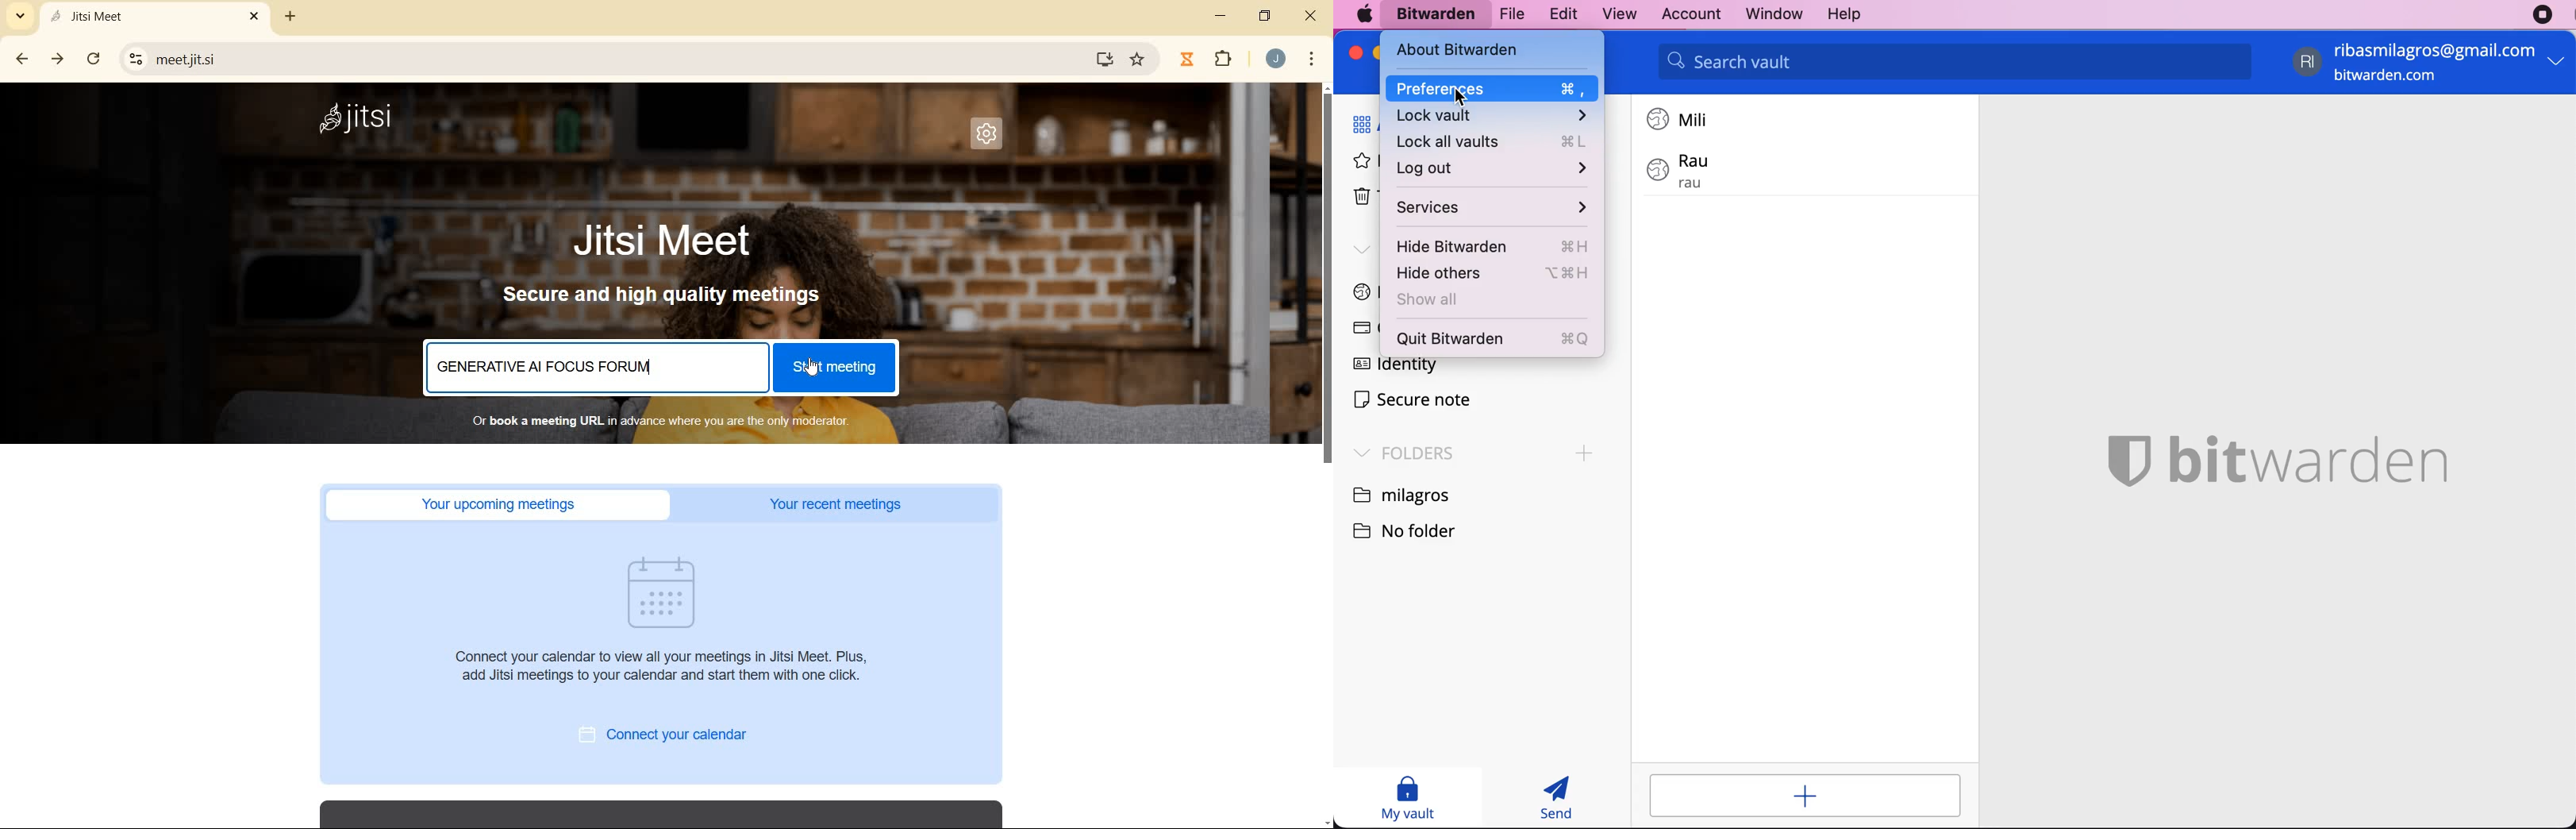 The height and width of the screenshot is (840, 2576). I want to click on ACCOUNT, so click(1276, 60).